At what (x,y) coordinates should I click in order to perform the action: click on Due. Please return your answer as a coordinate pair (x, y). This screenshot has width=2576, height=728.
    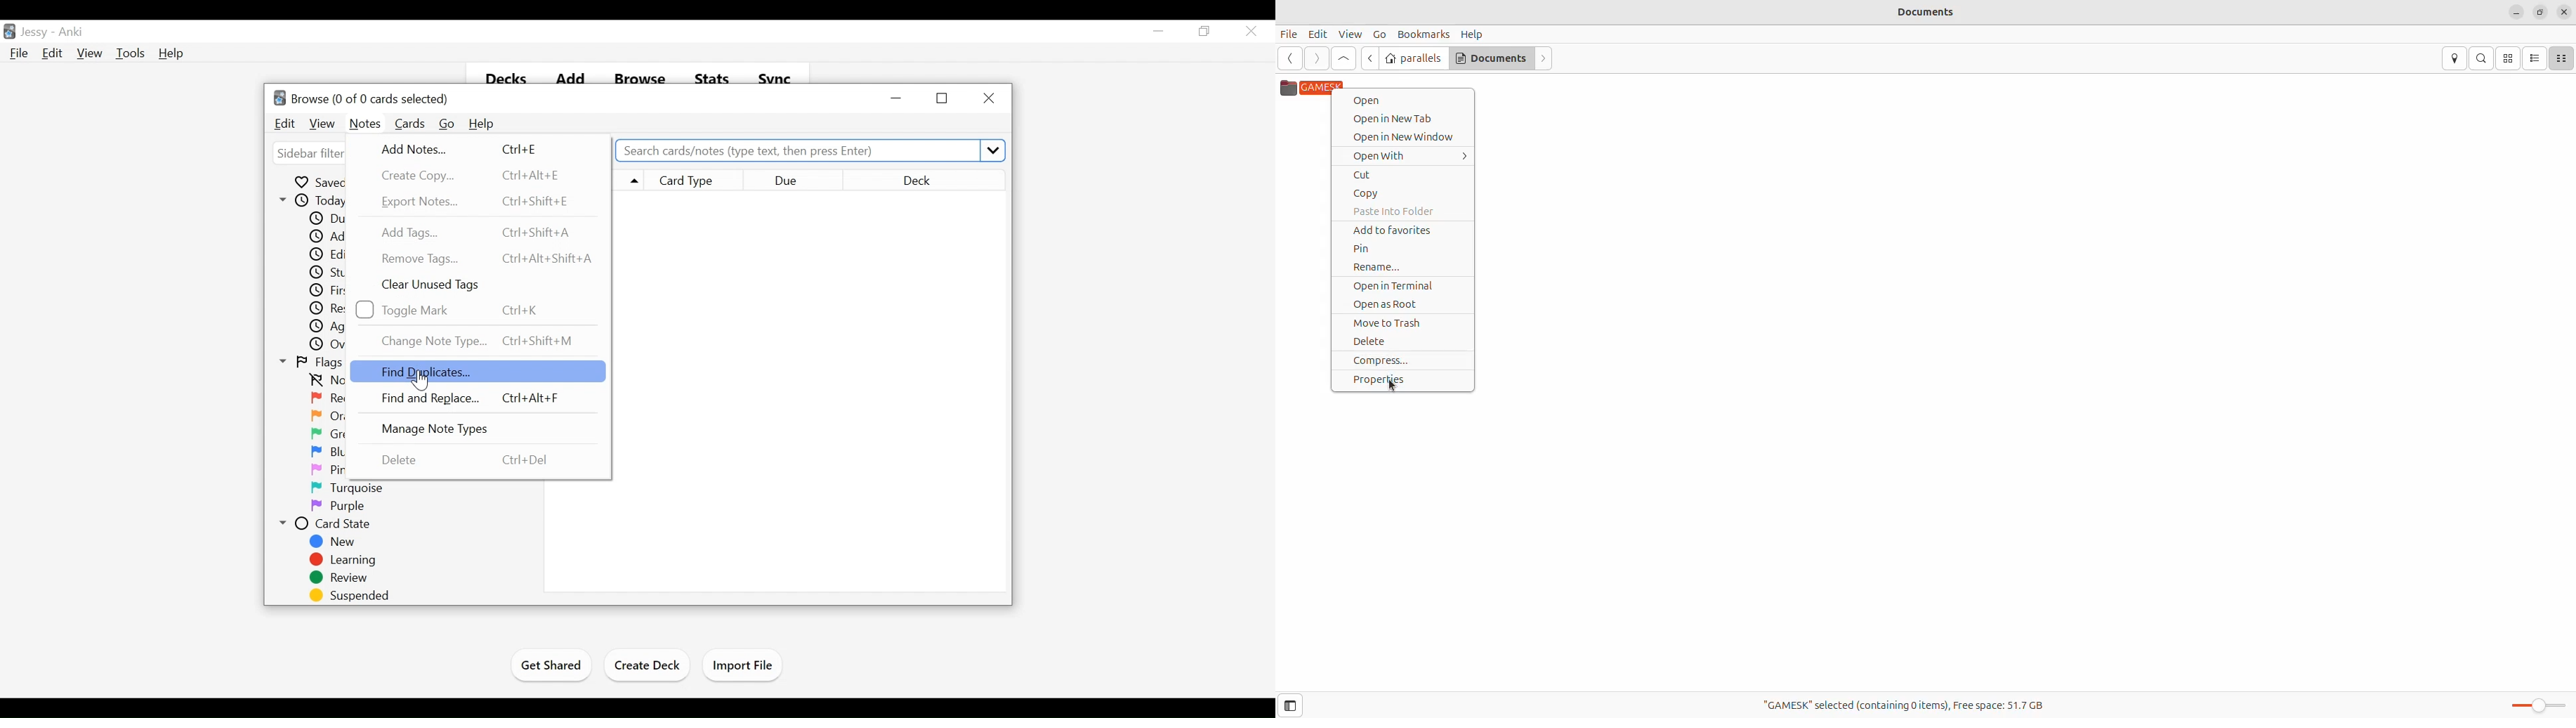
    Looking at the image, I should click on (795, 180).